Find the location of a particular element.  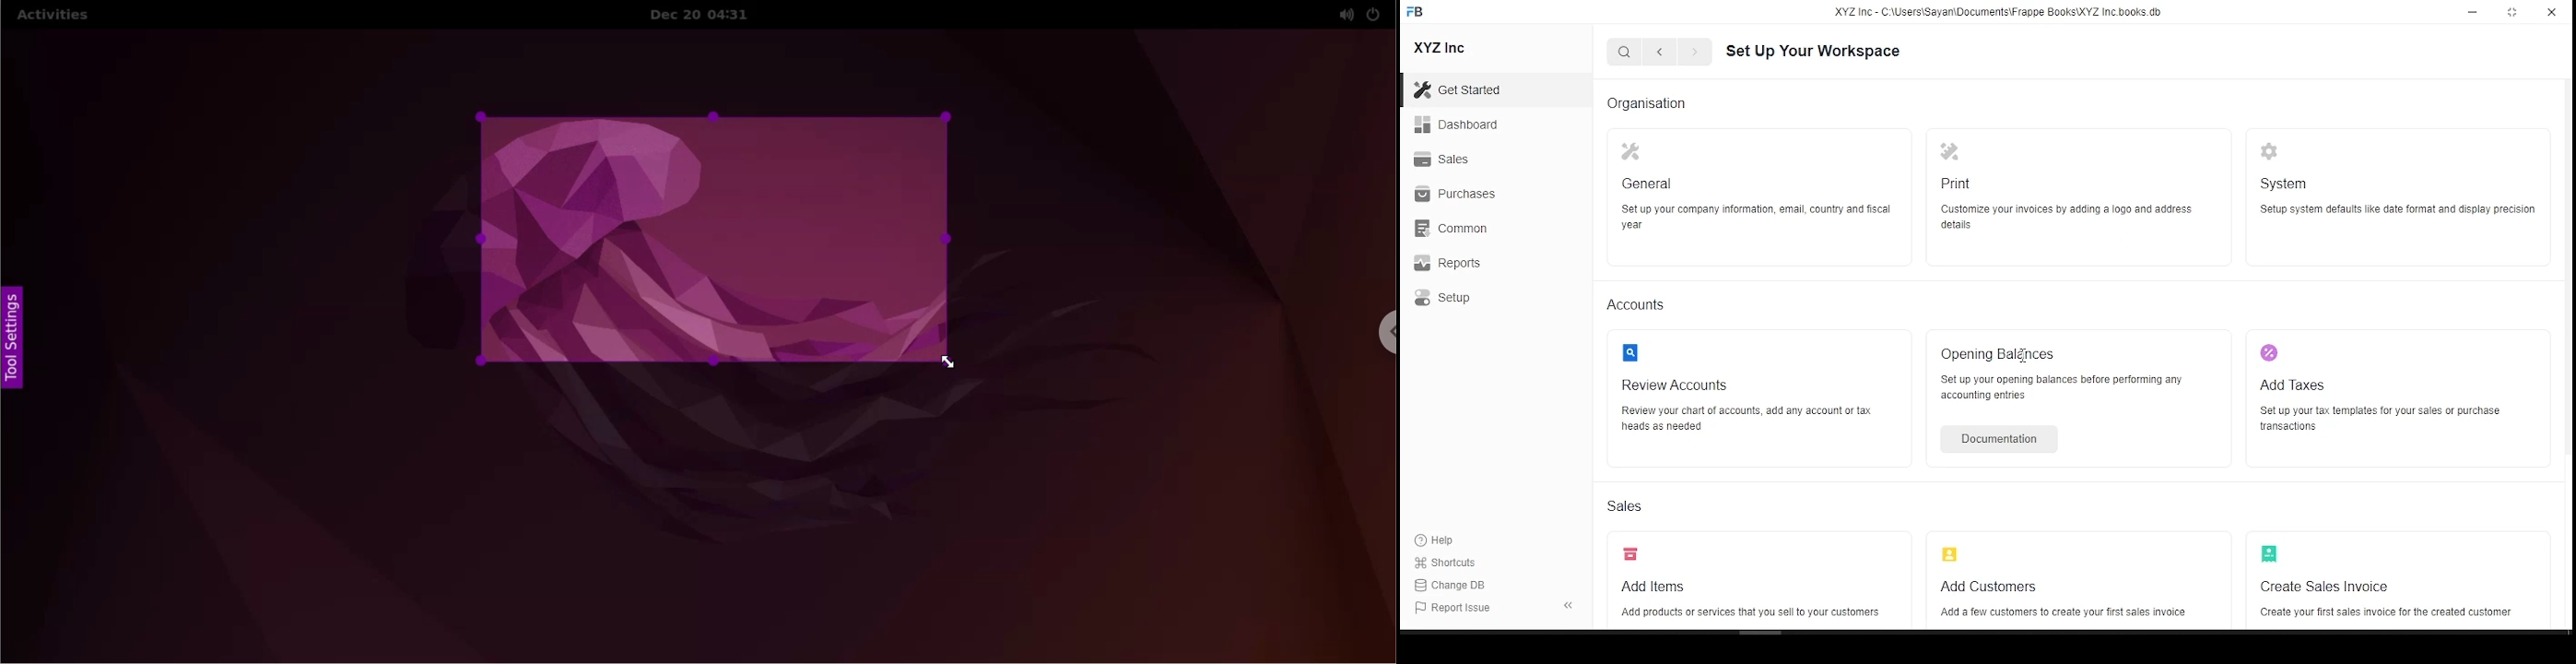

set up your workspace is located at coordinates (1814, 51).